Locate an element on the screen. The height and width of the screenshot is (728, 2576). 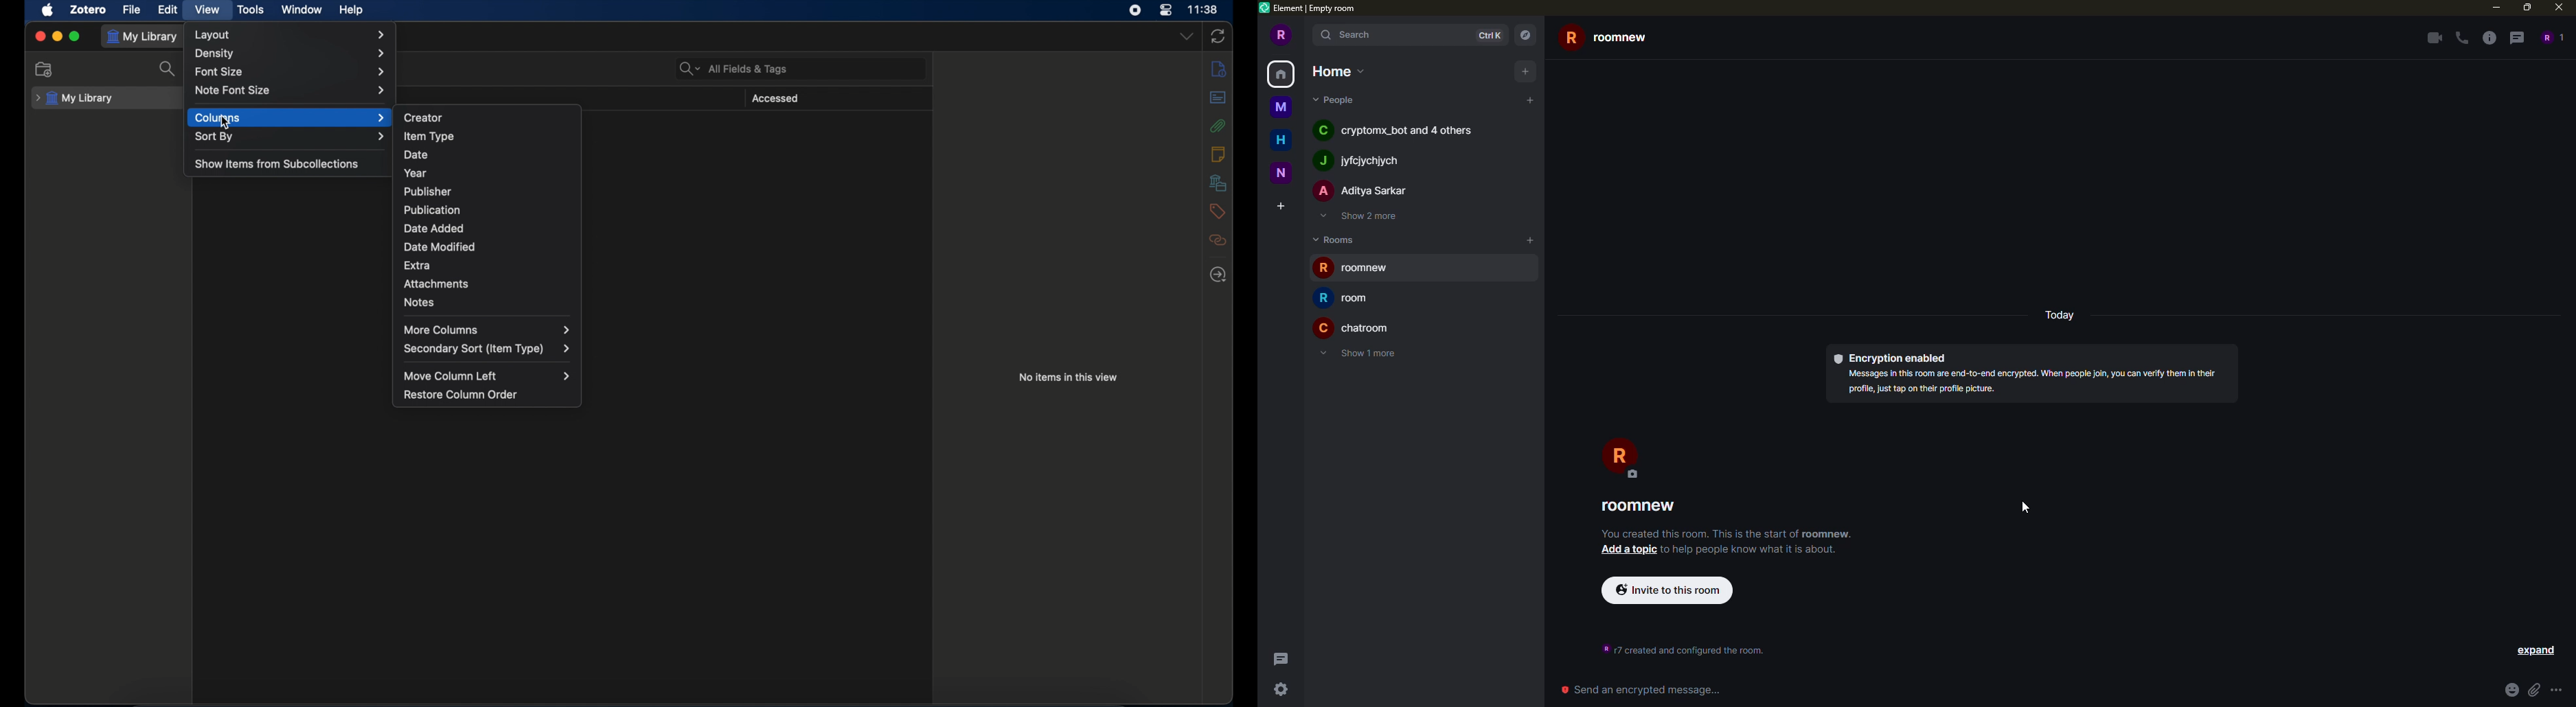
invite to this room is located at coordinates (1670, 592).